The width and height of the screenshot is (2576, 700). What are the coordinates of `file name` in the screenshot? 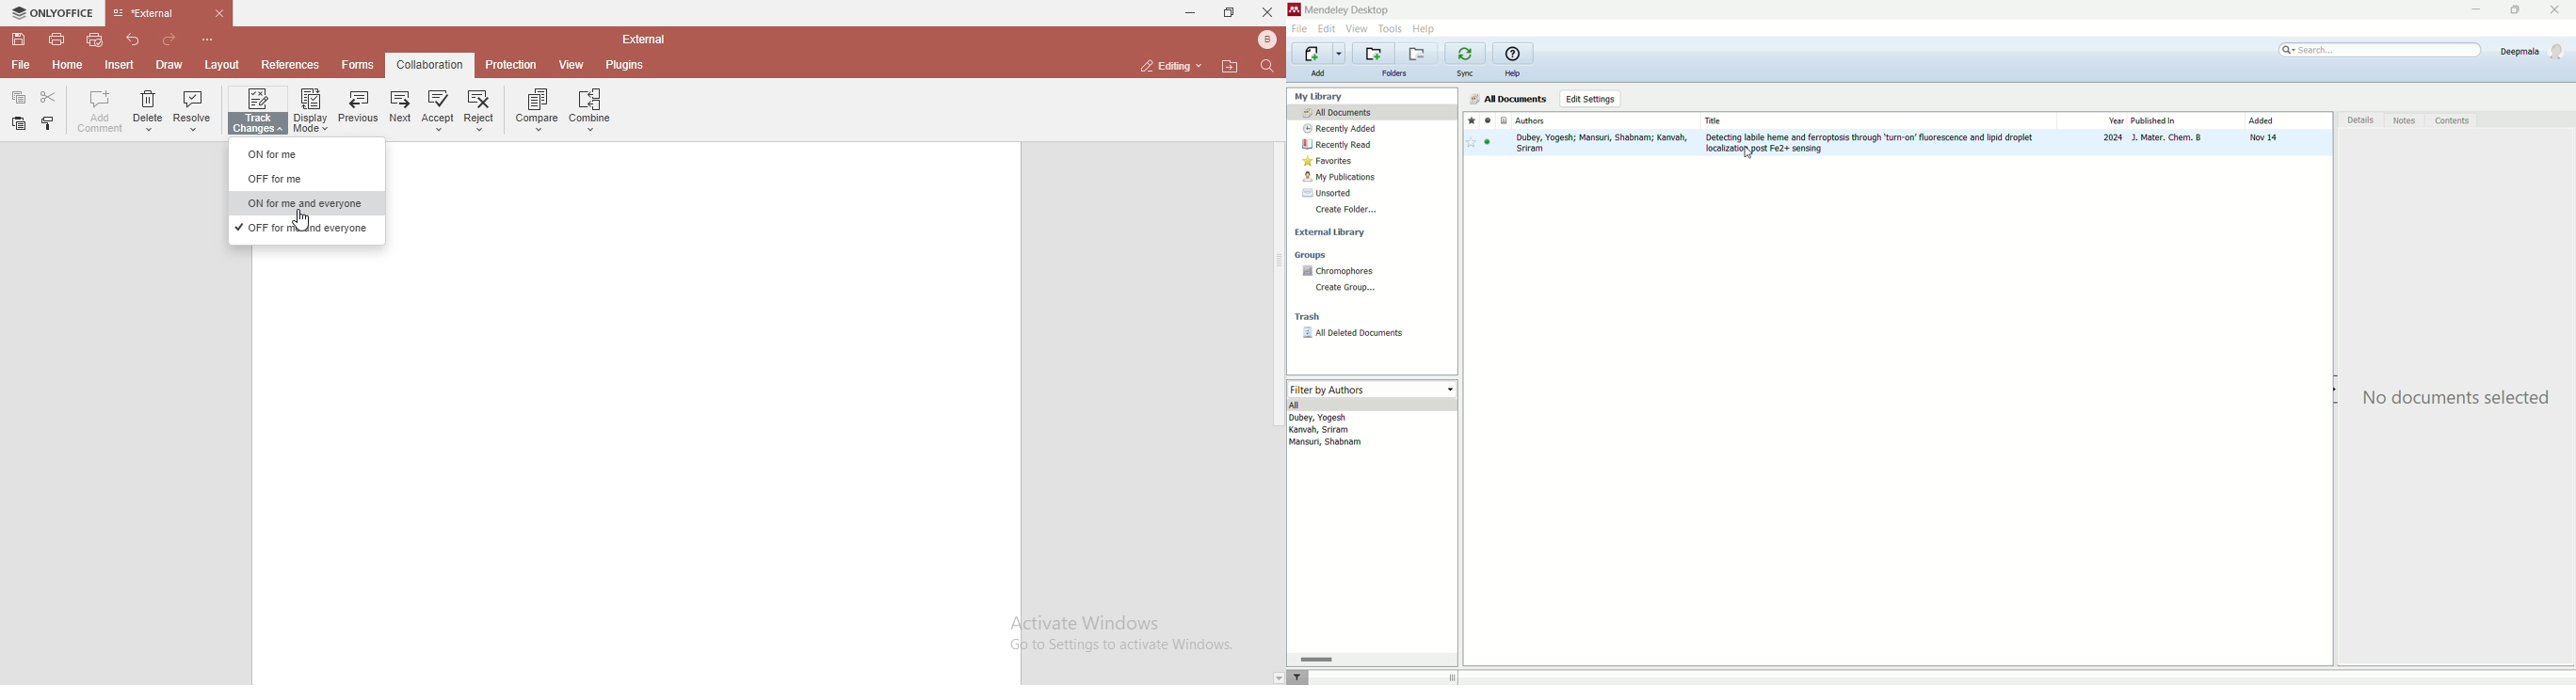 It's located at (643, 38).